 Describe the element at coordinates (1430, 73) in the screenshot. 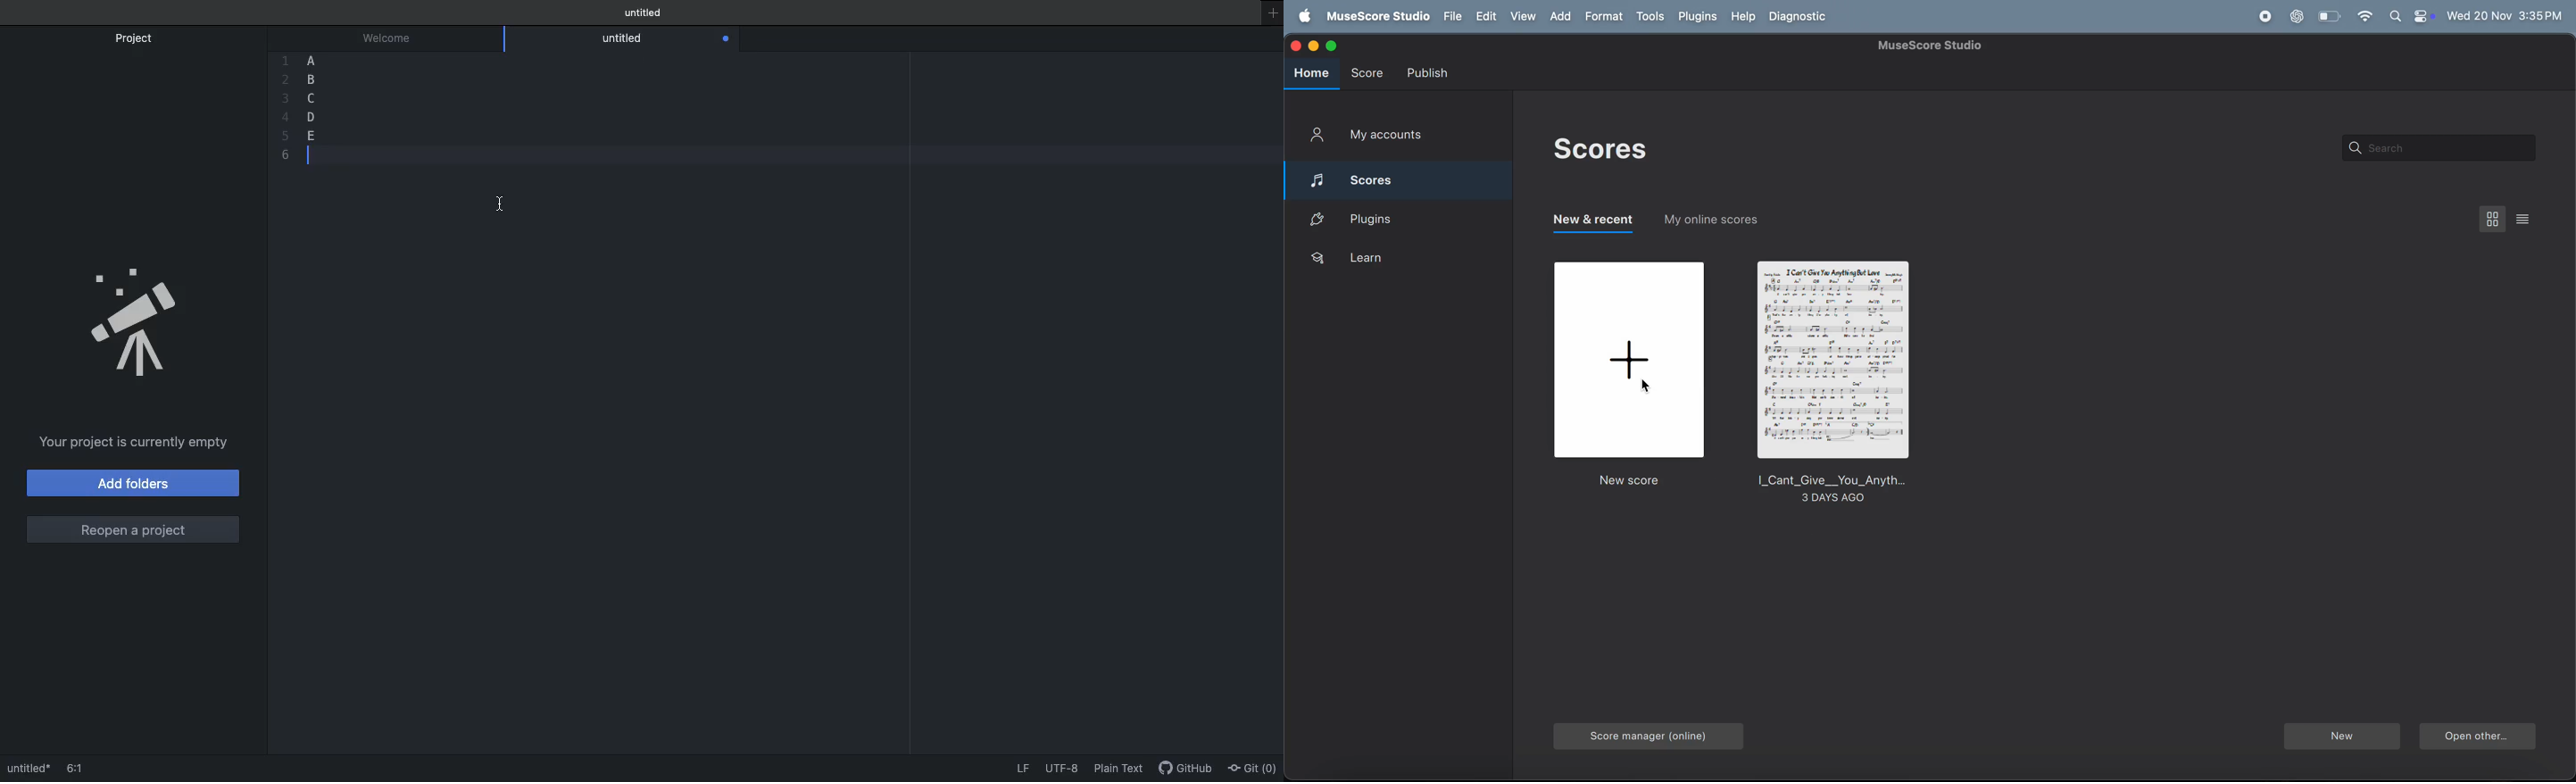

I see `publish` at that location.